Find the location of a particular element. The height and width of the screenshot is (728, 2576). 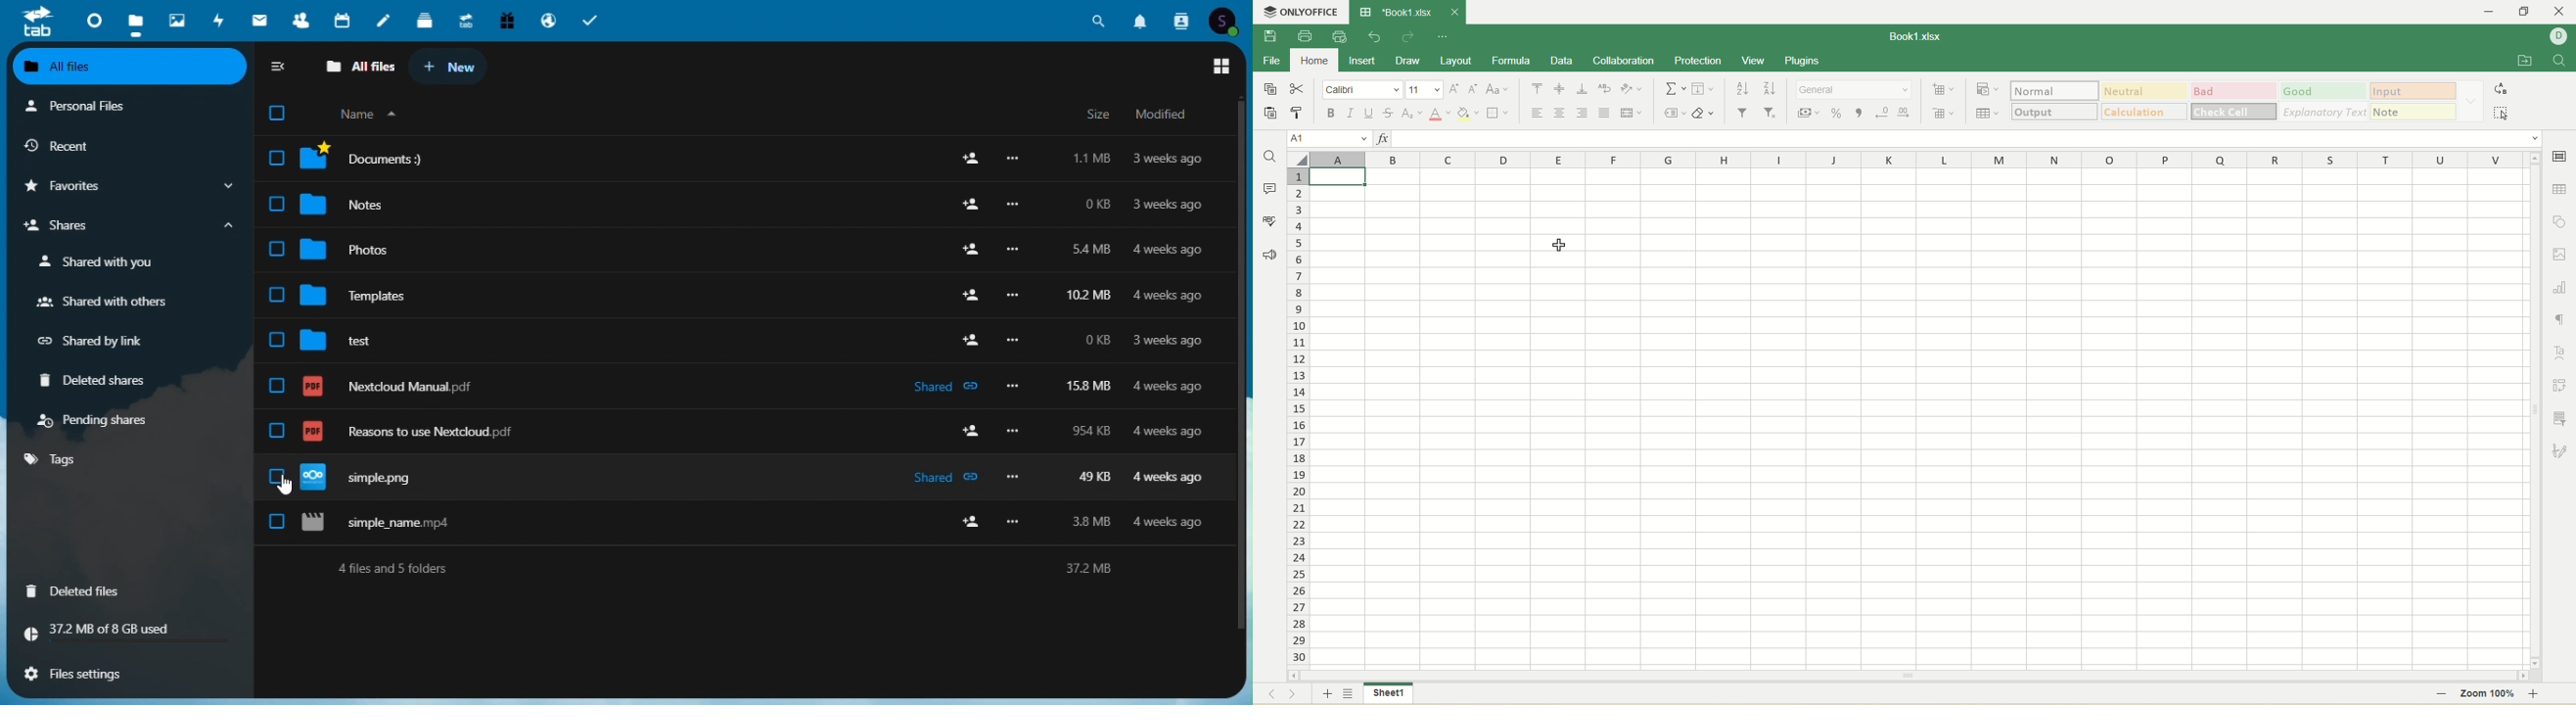

horizontal scroll is located at coordinates (1907, 676).